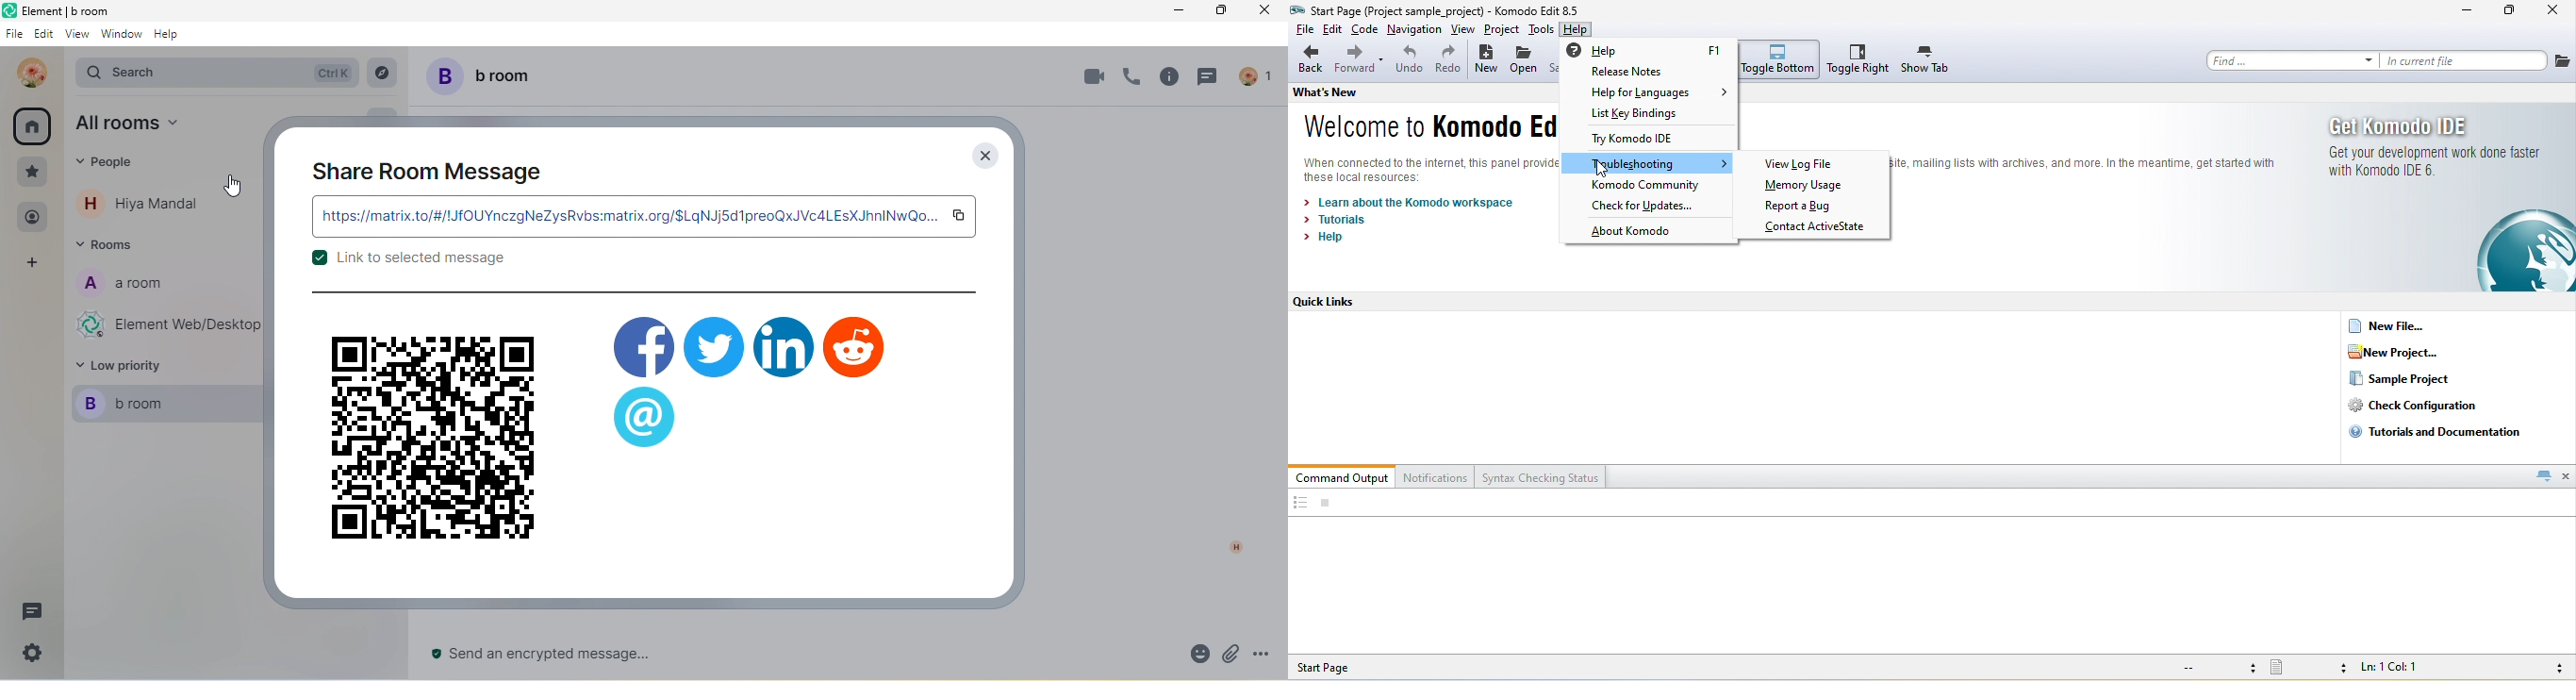 Image resolution: width=2576 pixels, height=700 pixels. I want to click on link to selected message, so click(407, 263).